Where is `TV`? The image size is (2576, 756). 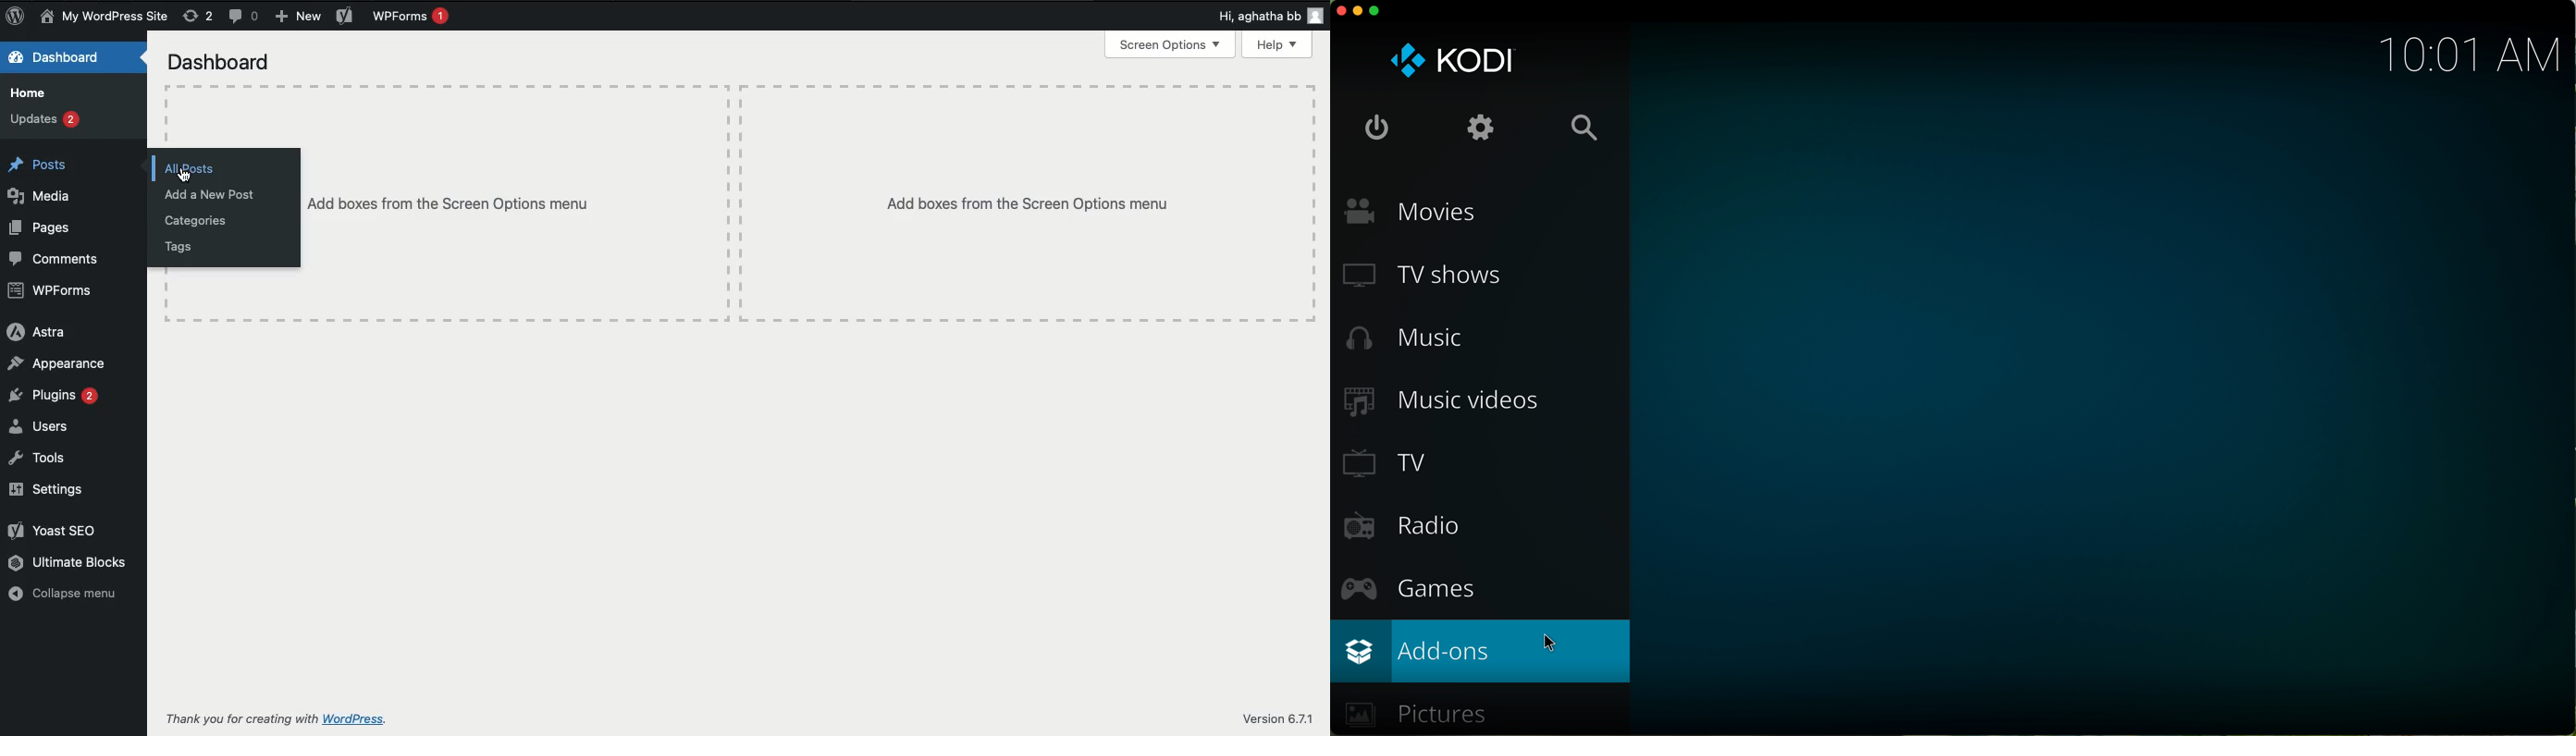
TV is located at coordinates (1384, 466).